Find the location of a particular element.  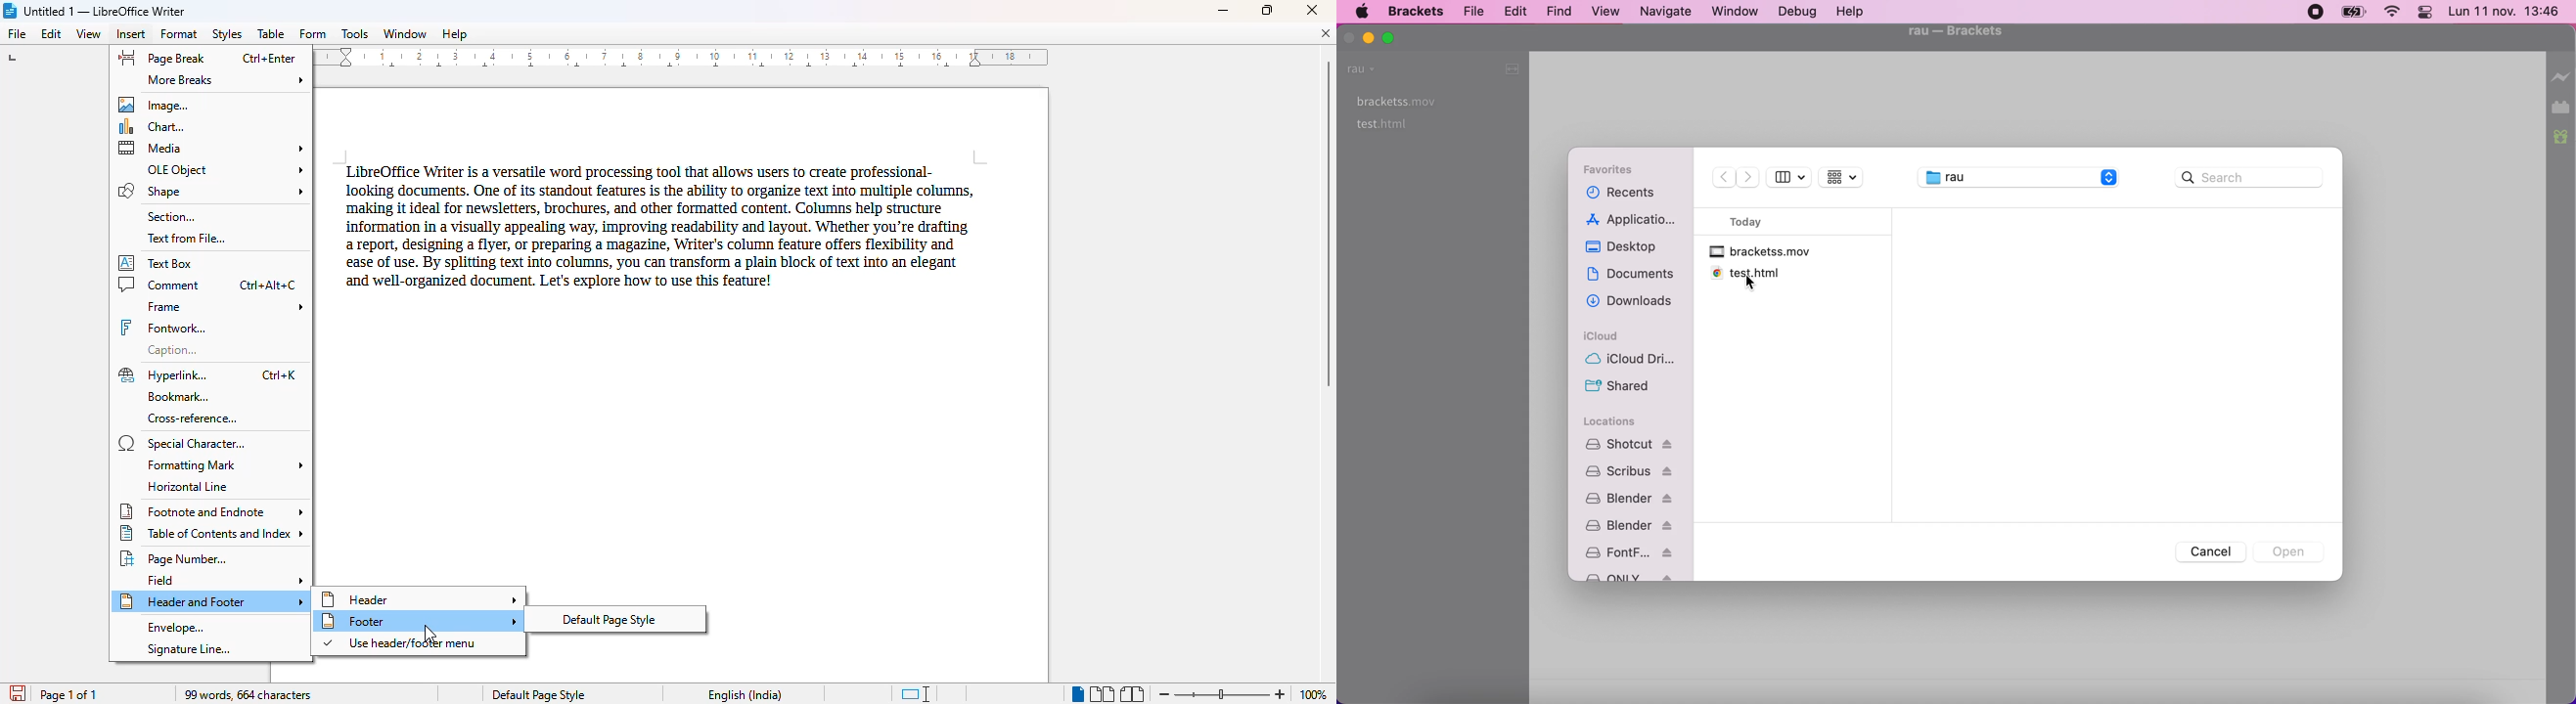

book view is located at coordinates (1131, 694).